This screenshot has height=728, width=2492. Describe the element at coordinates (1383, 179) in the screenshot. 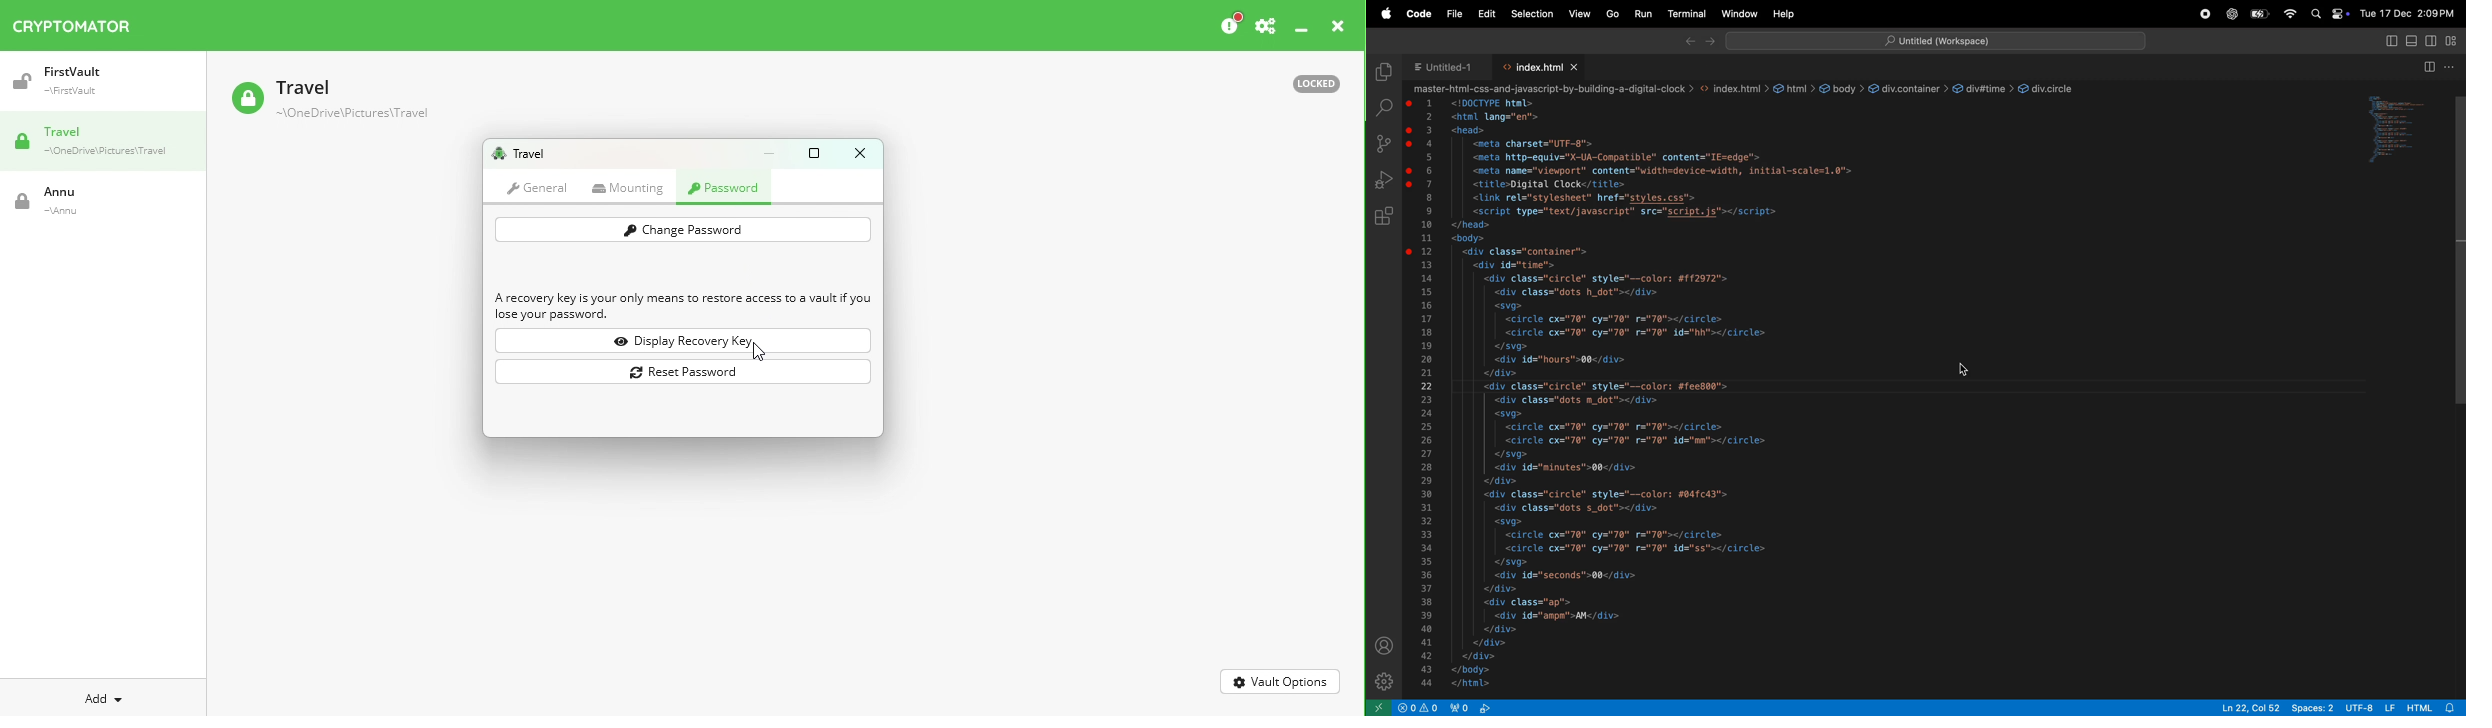

I see `run debug` at that location.